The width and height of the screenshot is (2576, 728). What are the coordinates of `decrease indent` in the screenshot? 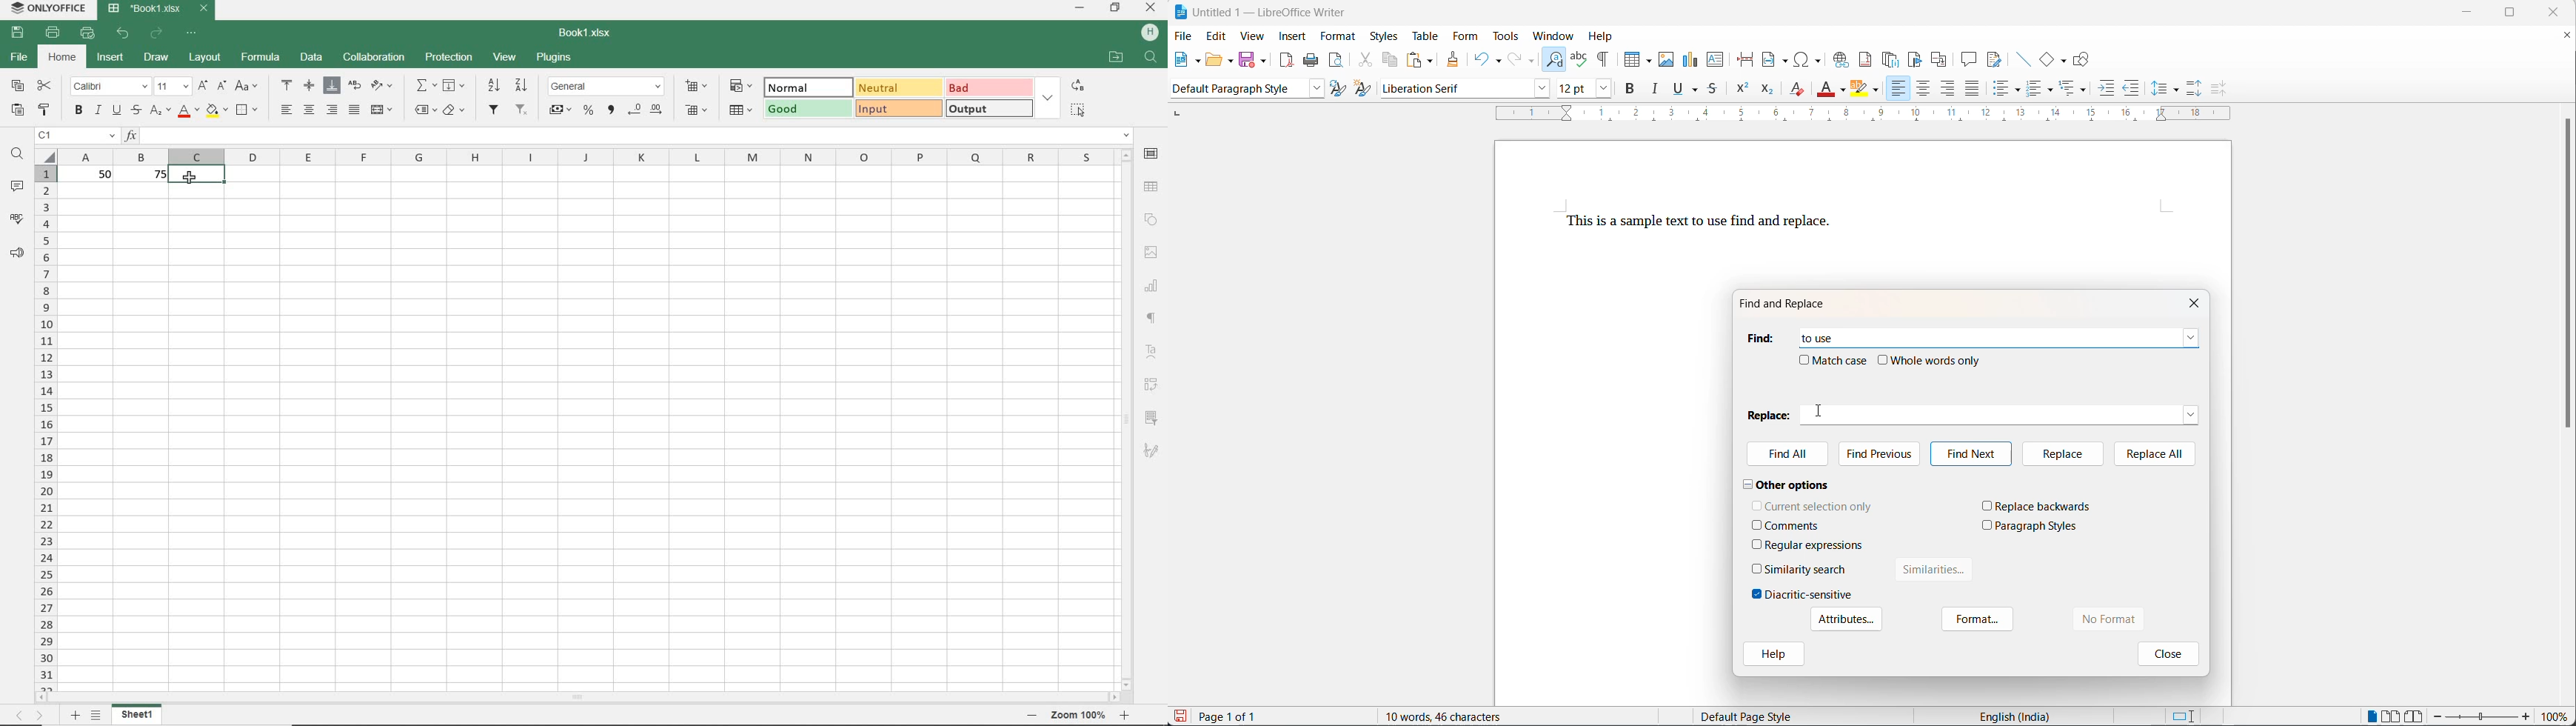 It's located at (2132, 90).